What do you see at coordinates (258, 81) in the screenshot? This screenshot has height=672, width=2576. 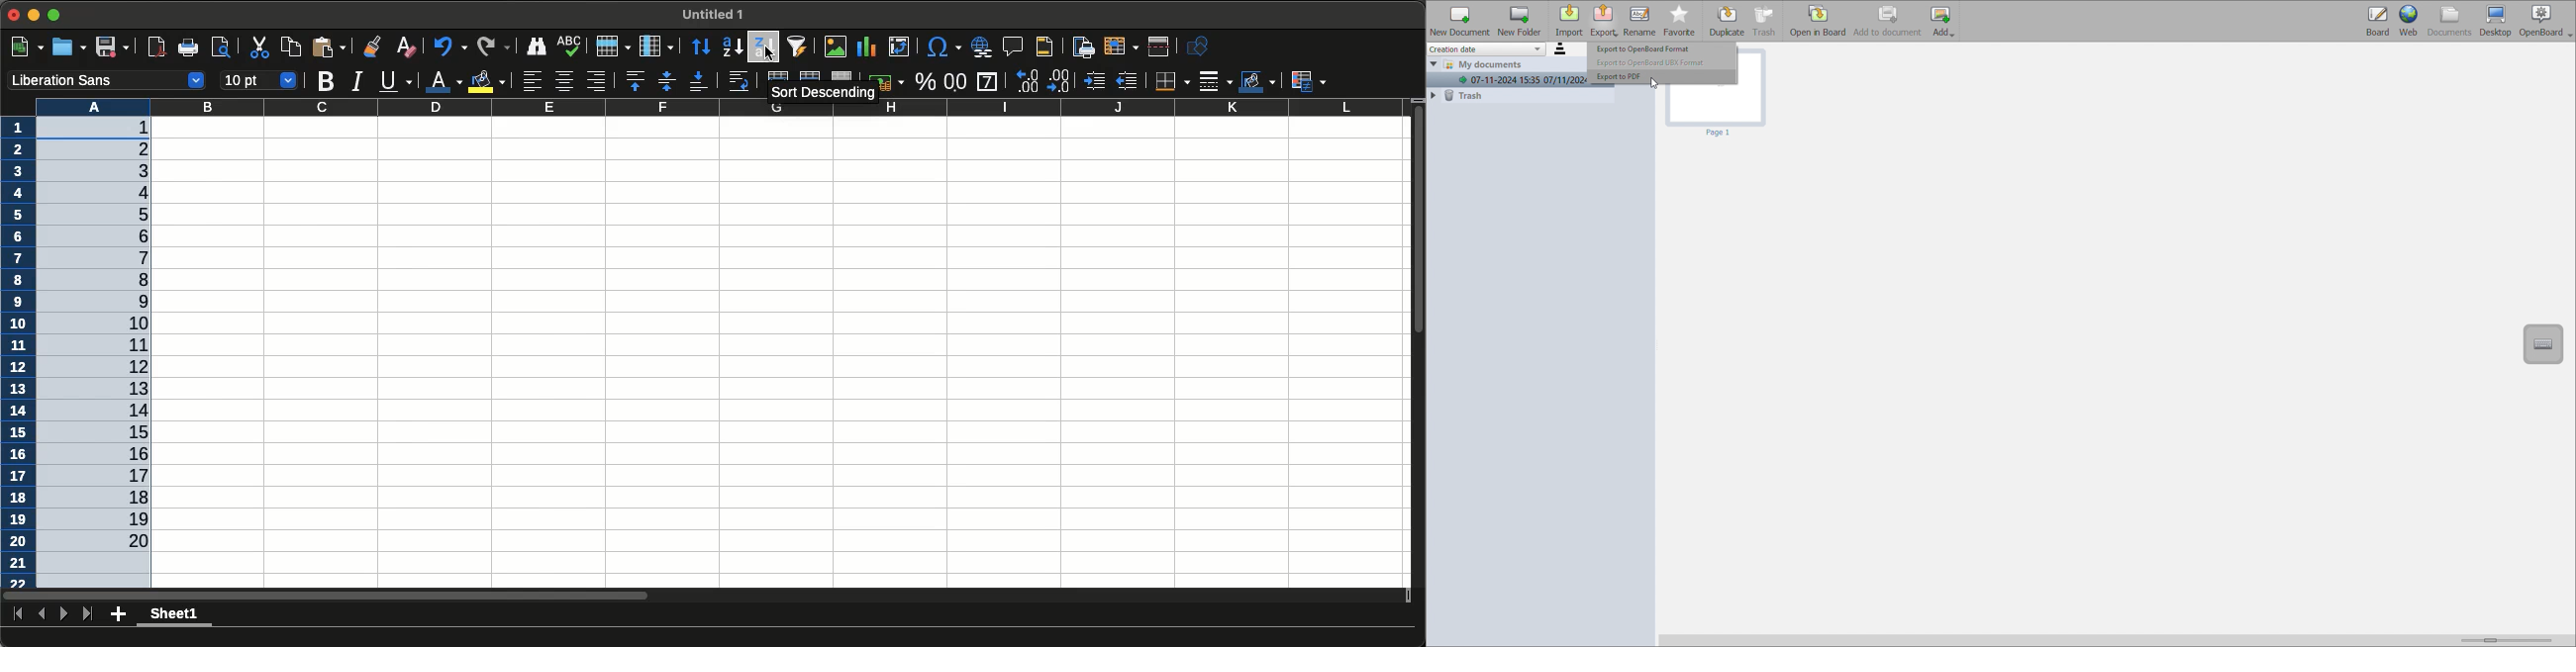 I see `Font size` at bounding box center [258, 81].